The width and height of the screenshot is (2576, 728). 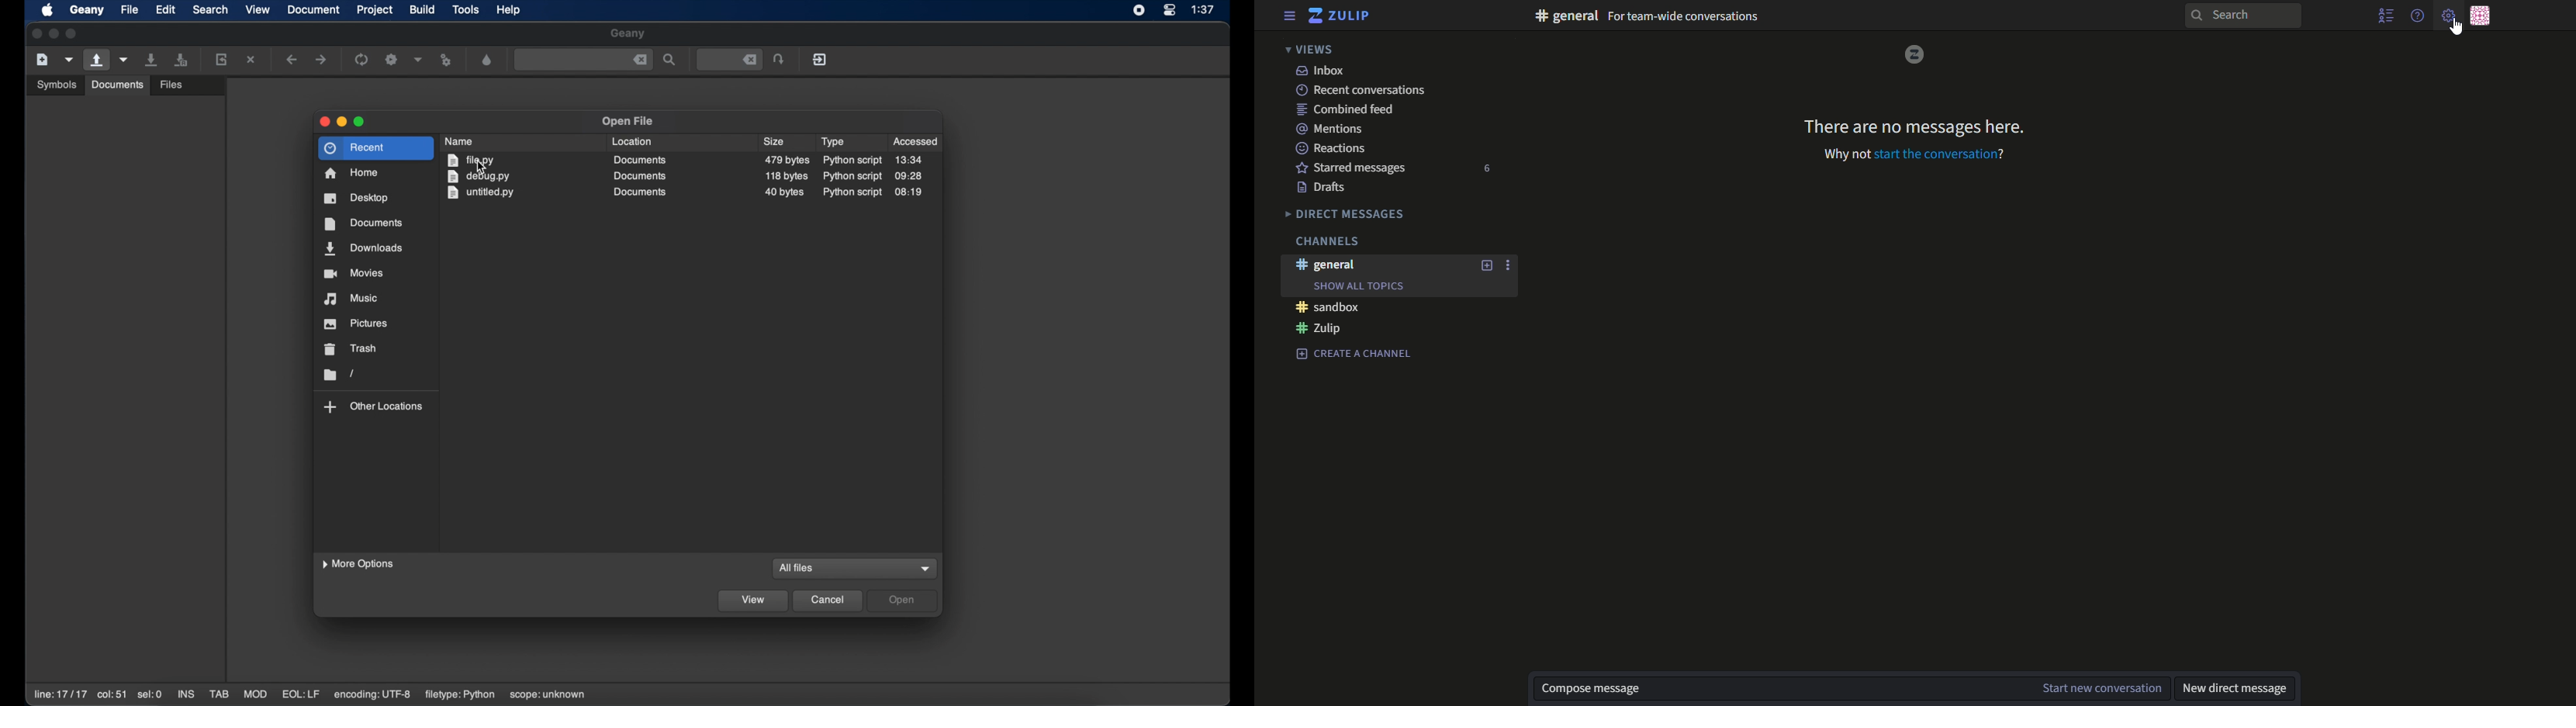 What do you see at coordinates (909, 176) in the screenshot?
I see `9.28` at bounding box center [909, 176].